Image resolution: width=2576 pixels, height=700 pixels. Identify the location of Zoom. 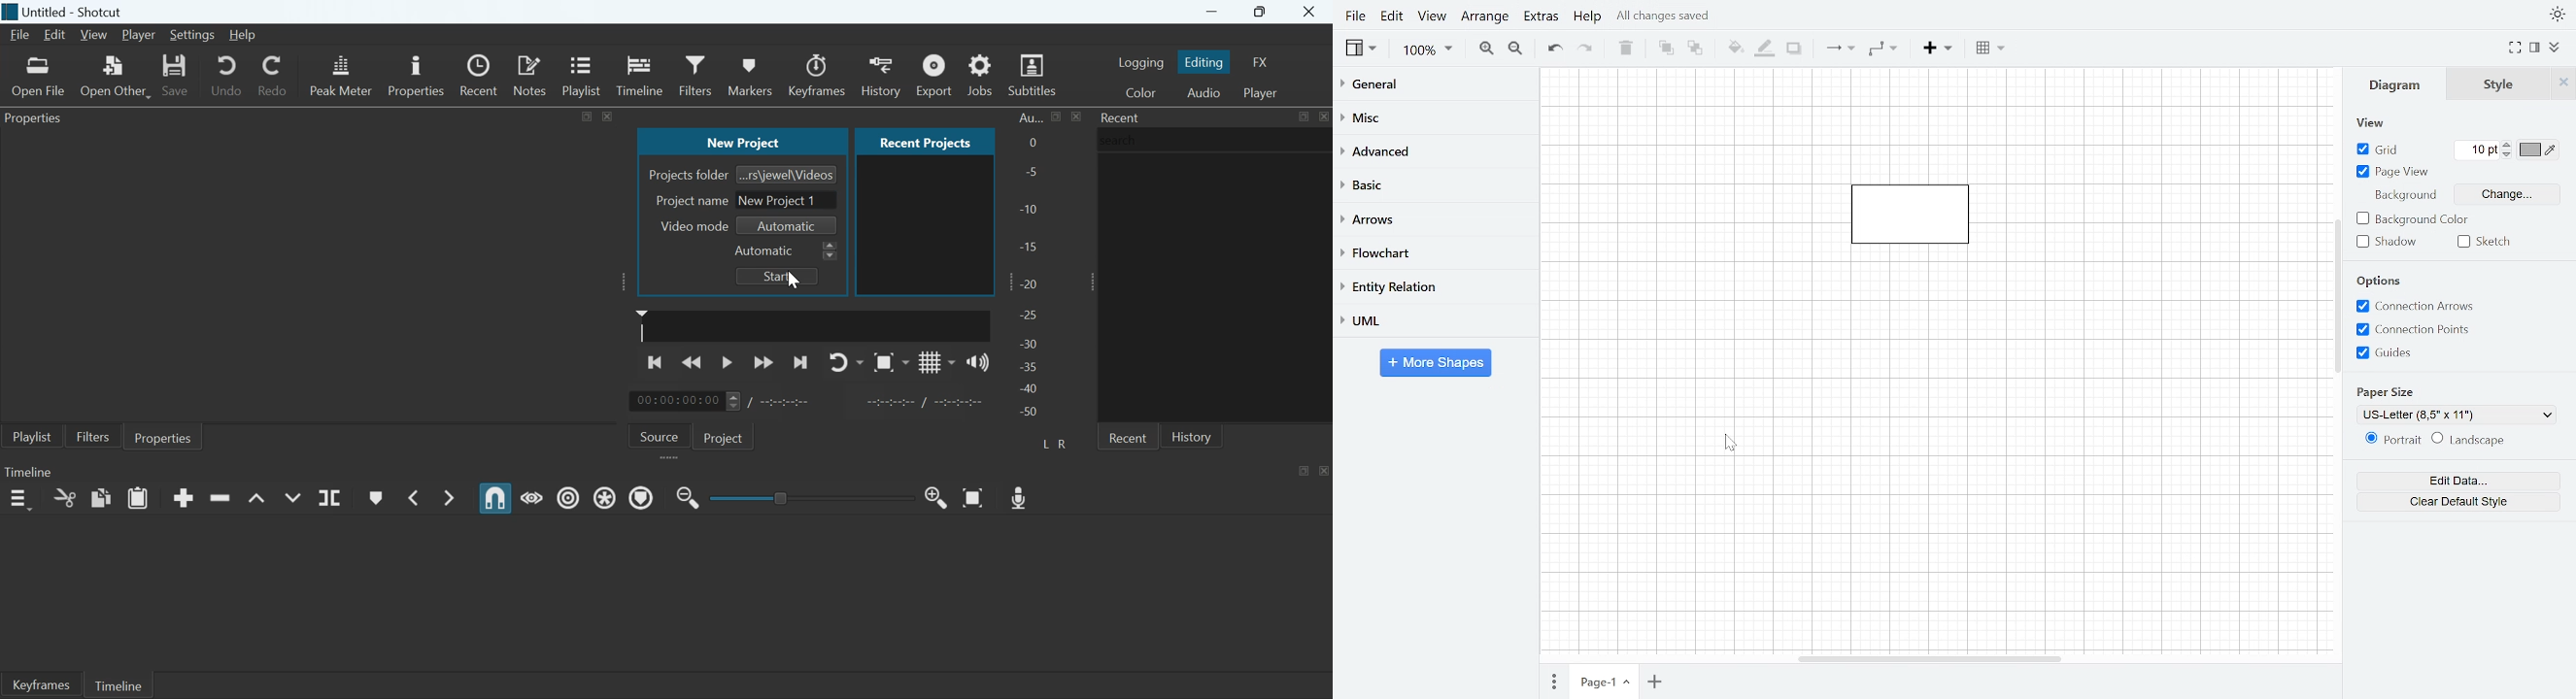
(1431, 50).